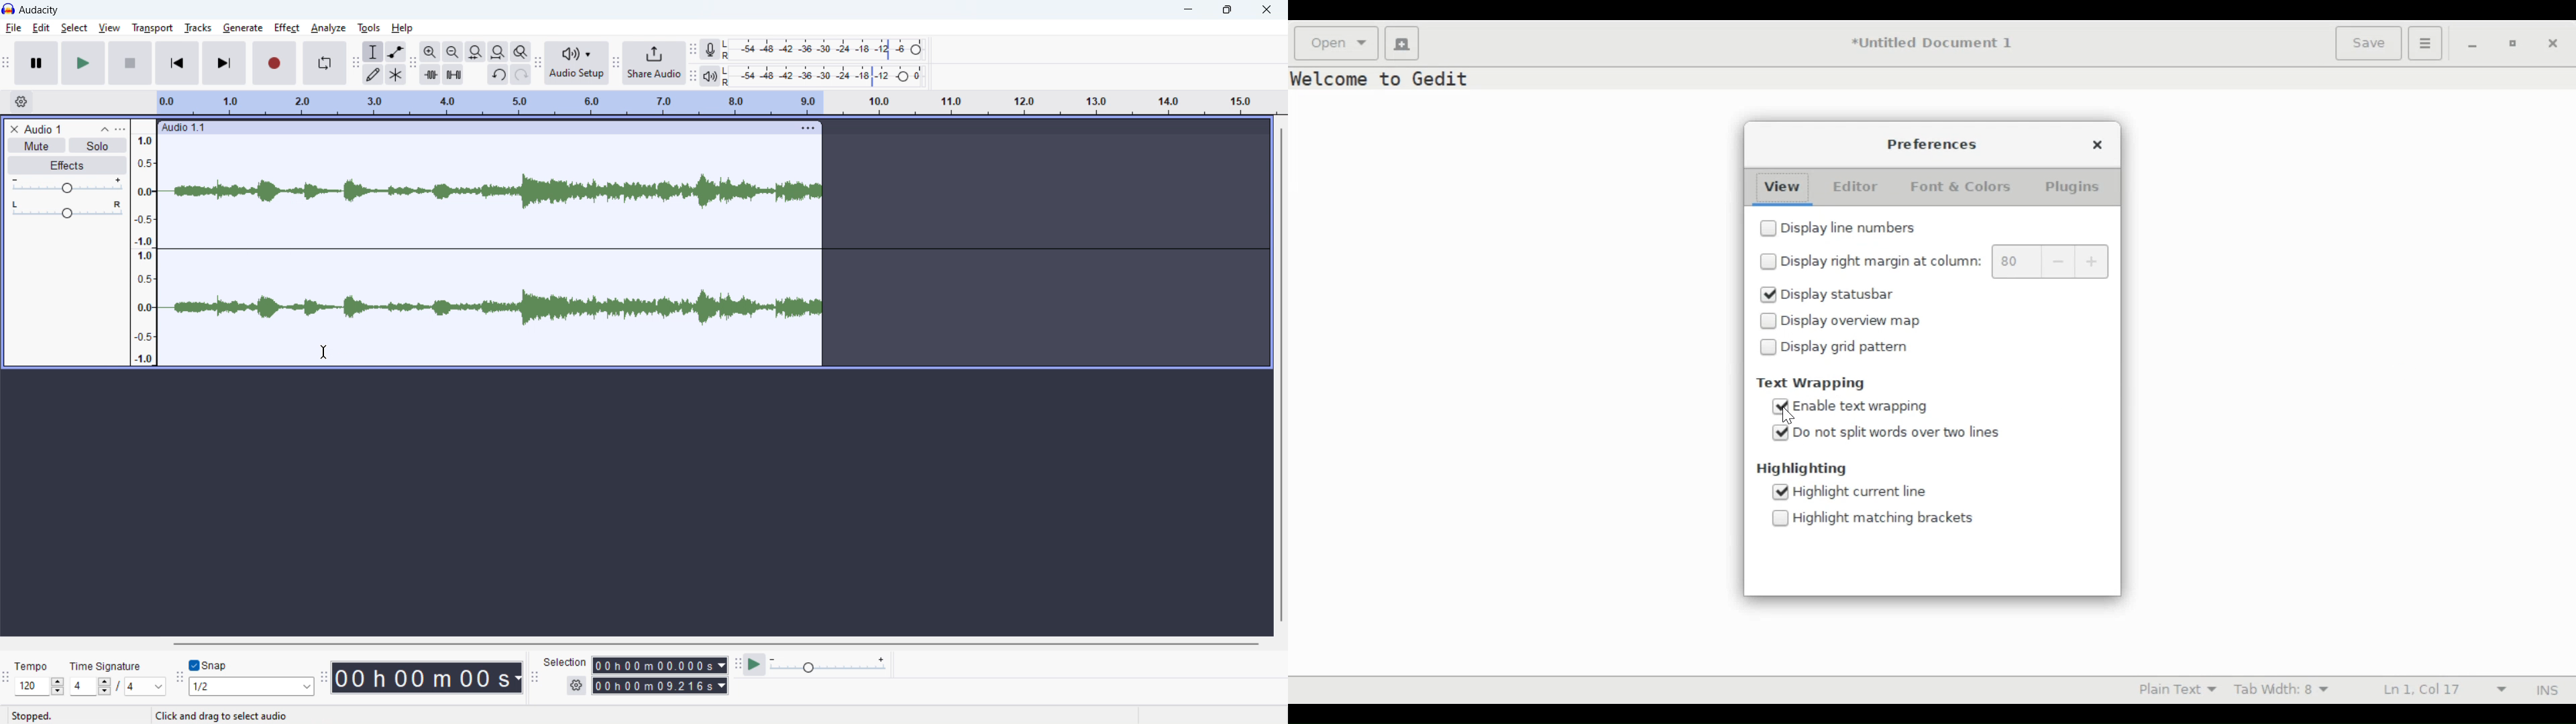 The image size is (2576, 728). Describe the element at coordinates (323, 679) in the screenshot. I see `time toolbar` at that location.